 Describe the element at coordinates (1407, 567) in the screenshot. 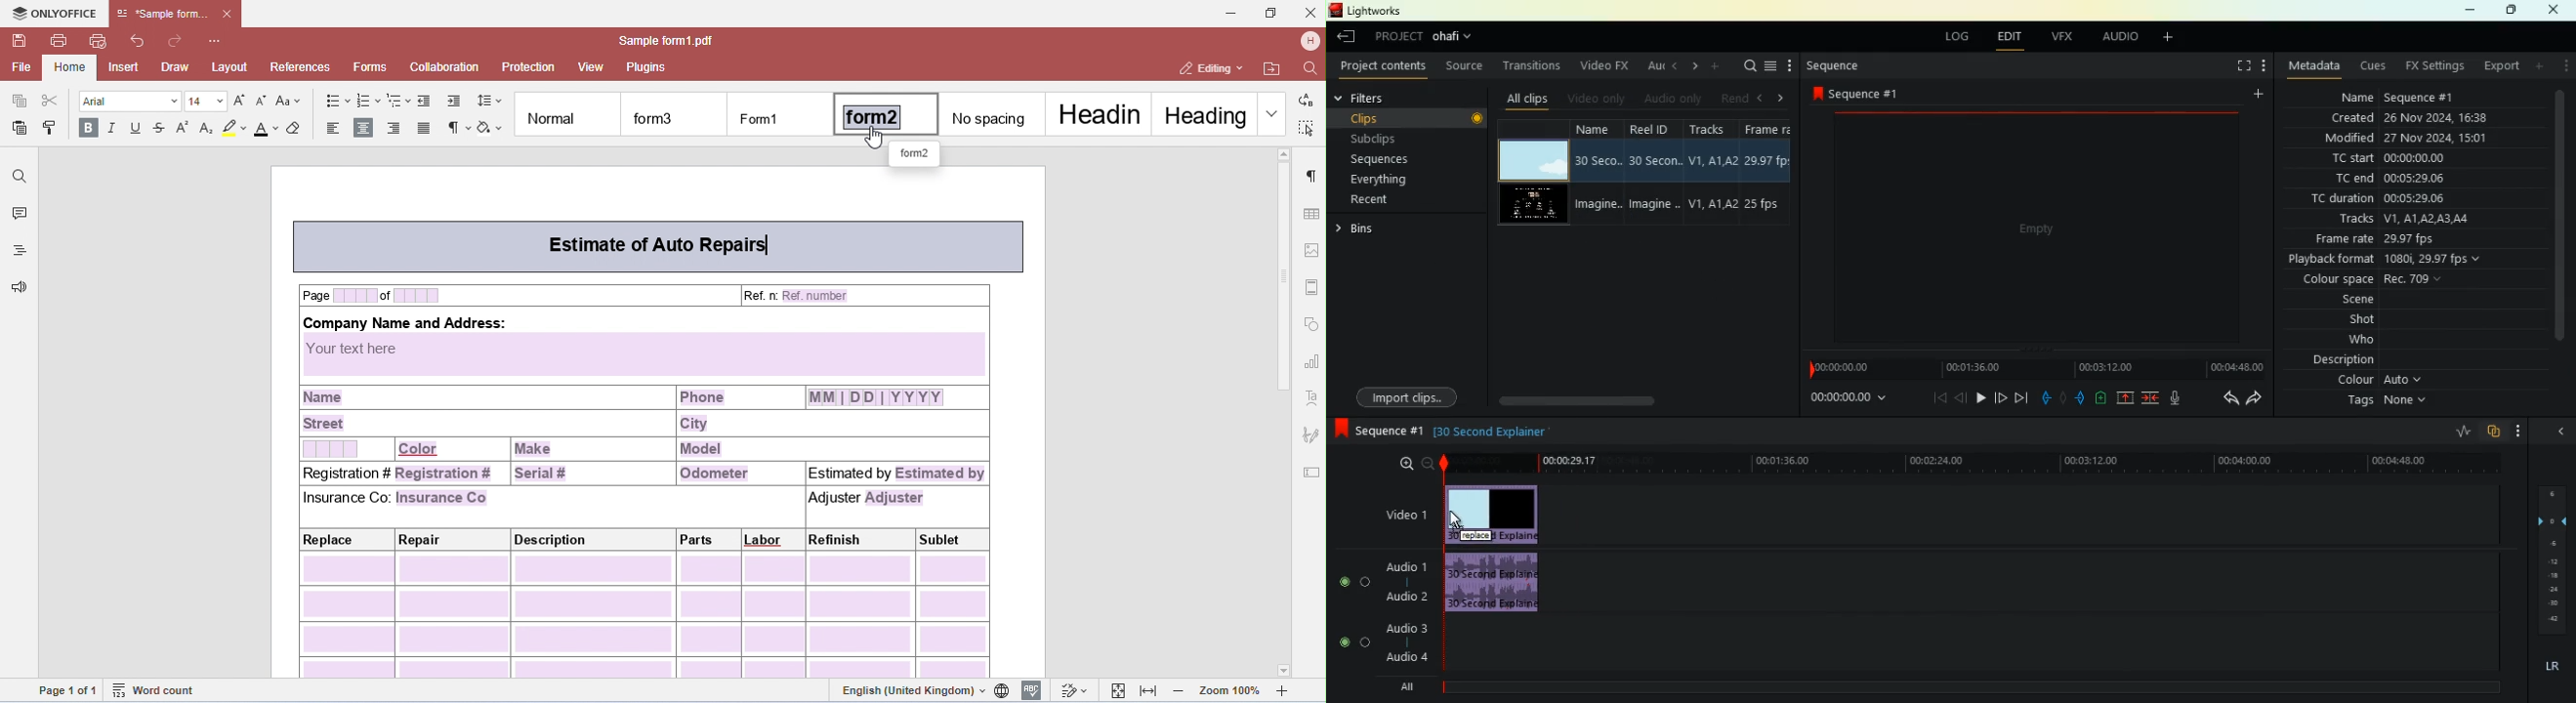

I see `audio1` at that location.